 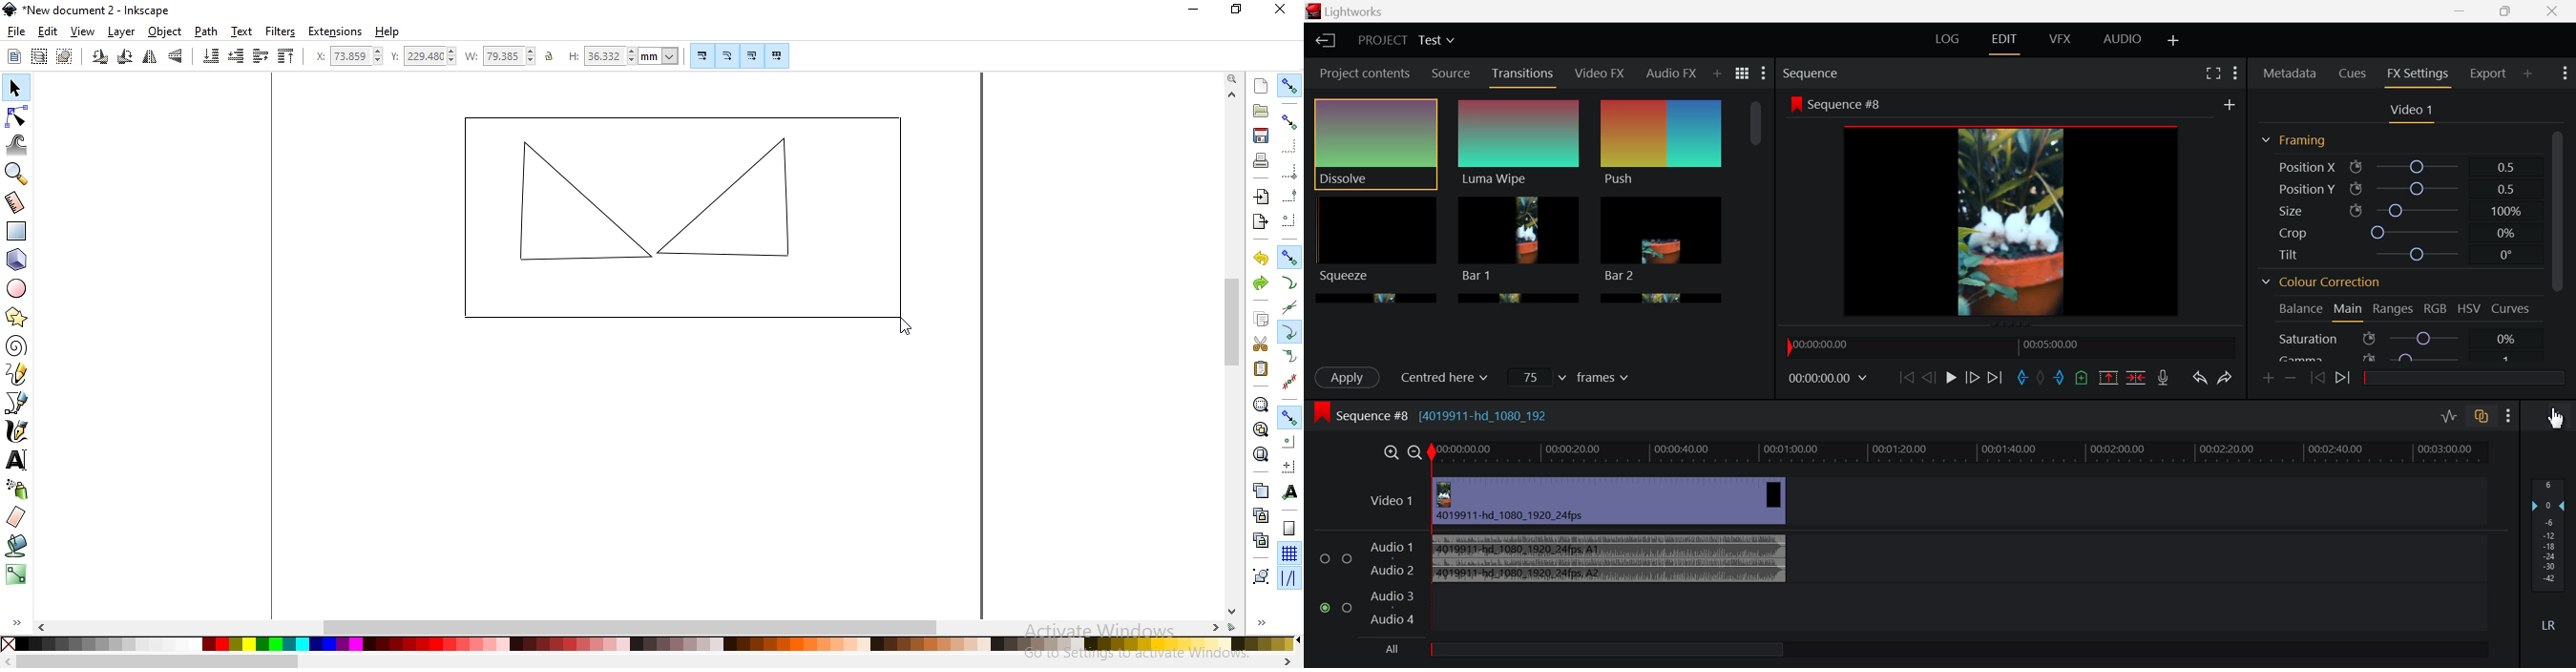 I want to click on Add keyframe, so click(x=2266, y=380).